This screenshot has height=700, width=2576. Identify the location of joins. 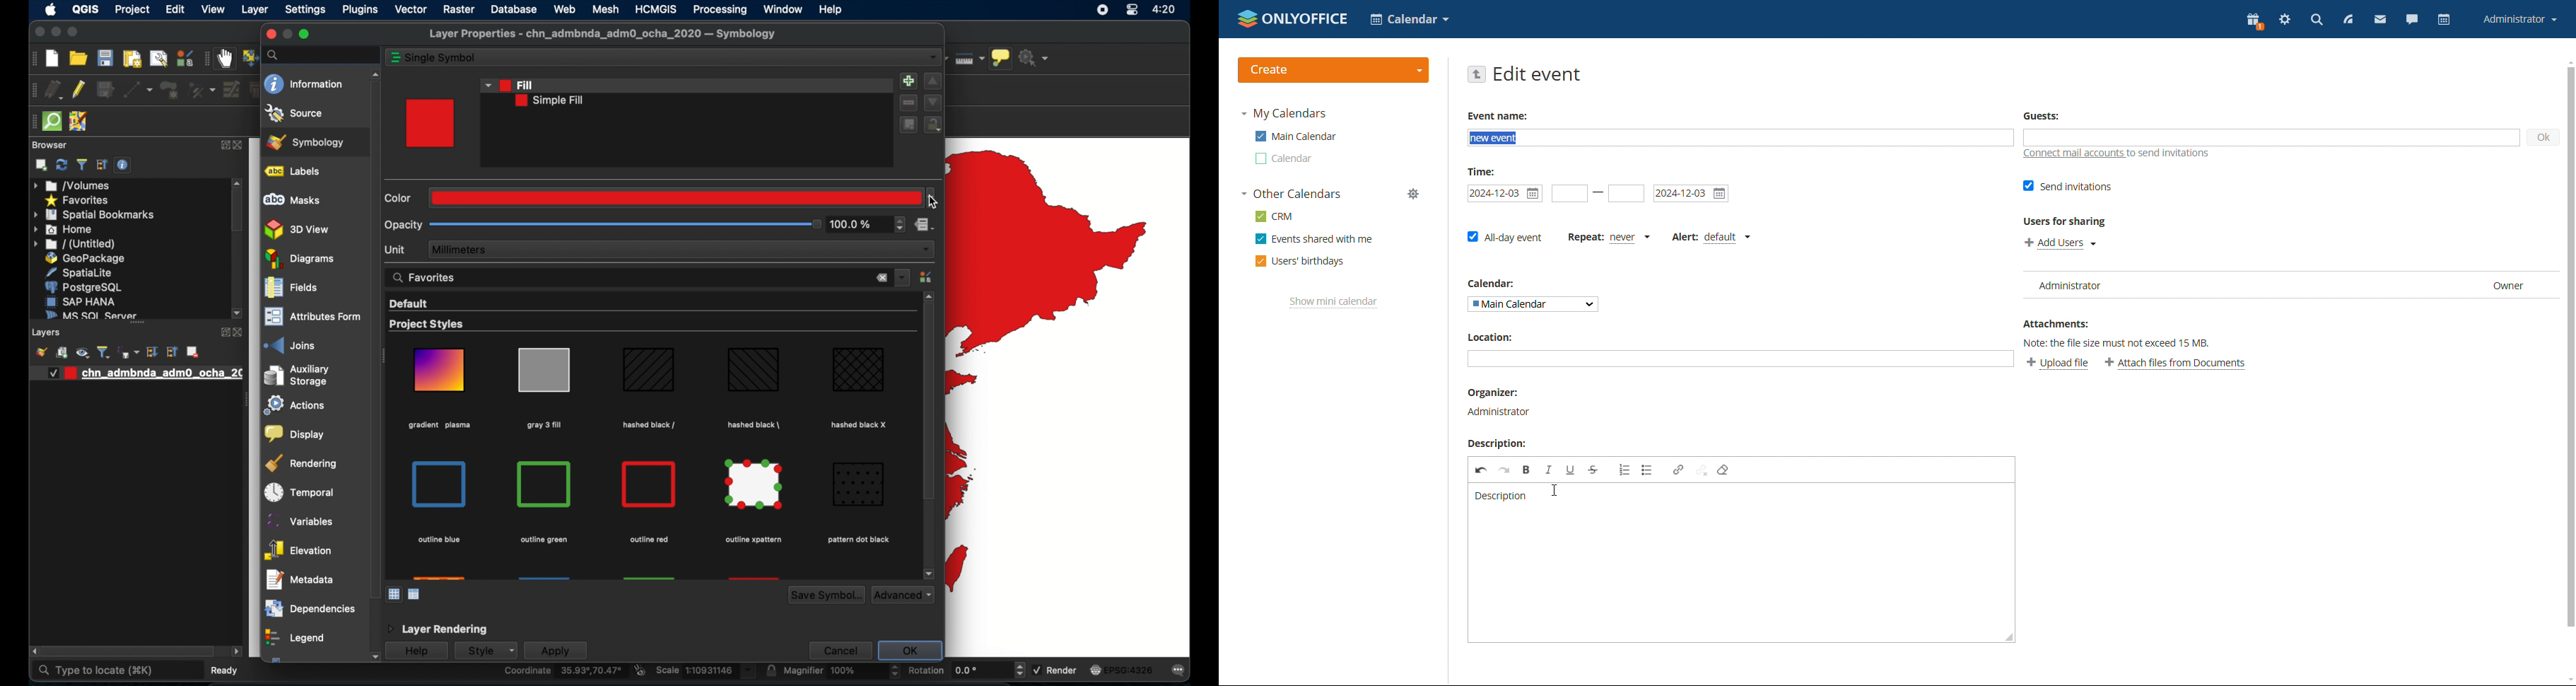
(290, 345).